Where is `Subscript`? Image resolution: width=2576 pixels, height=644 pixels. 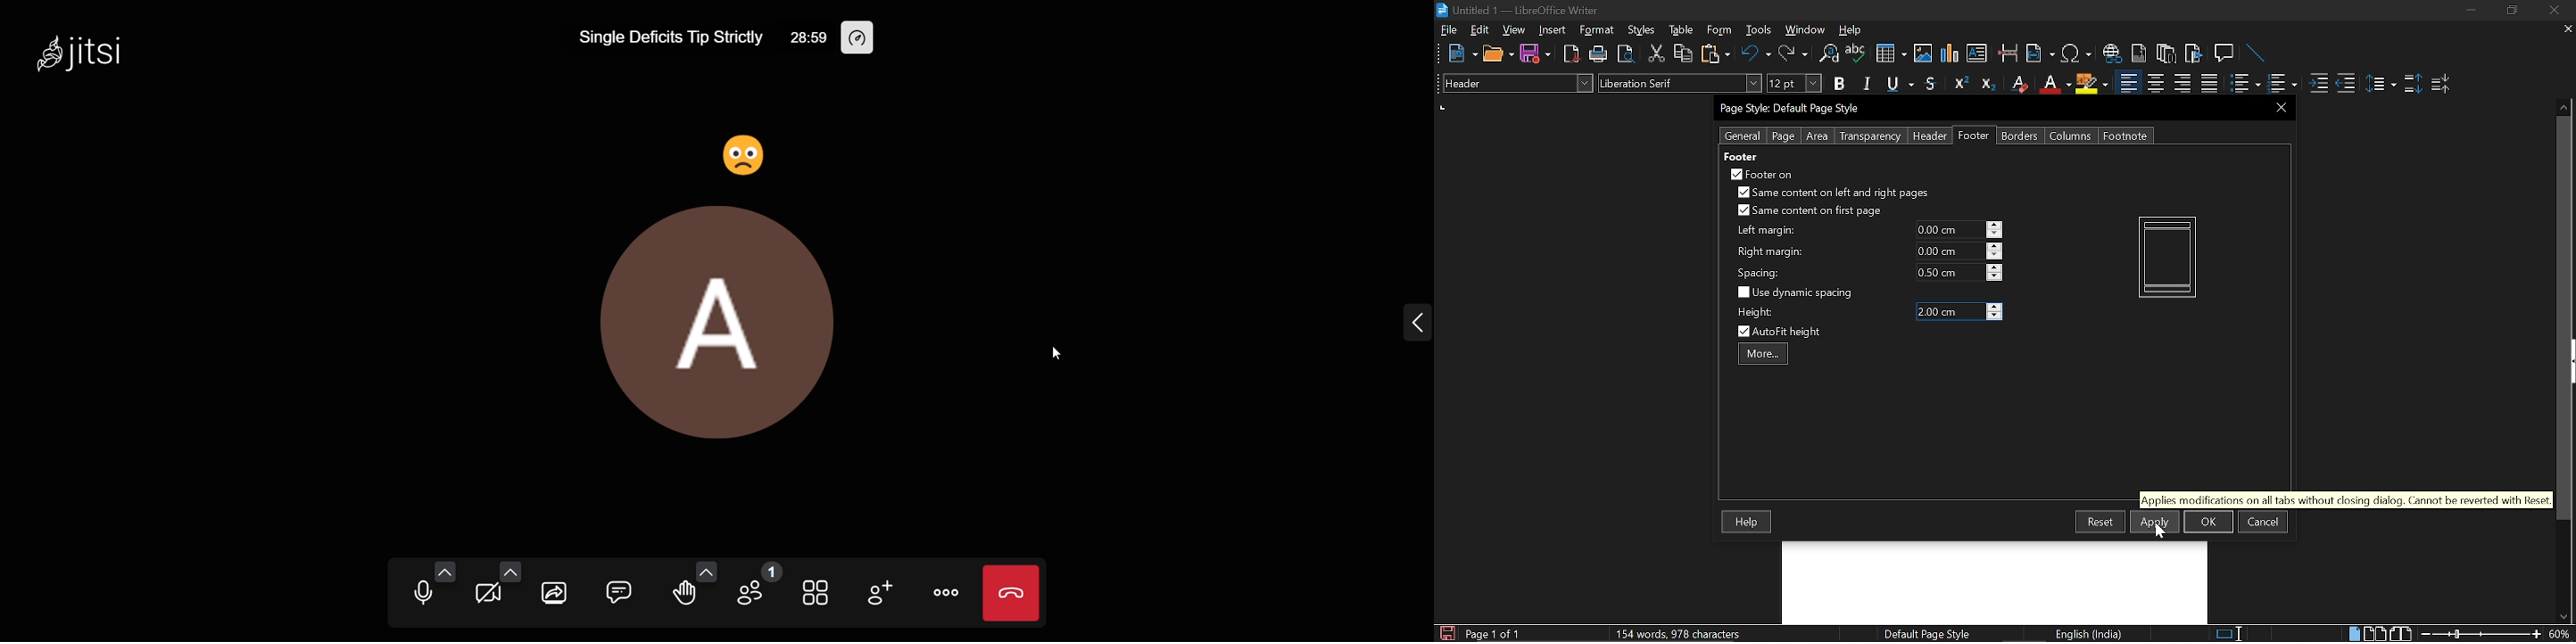 Subscript is located at coordinates (1987, 84).